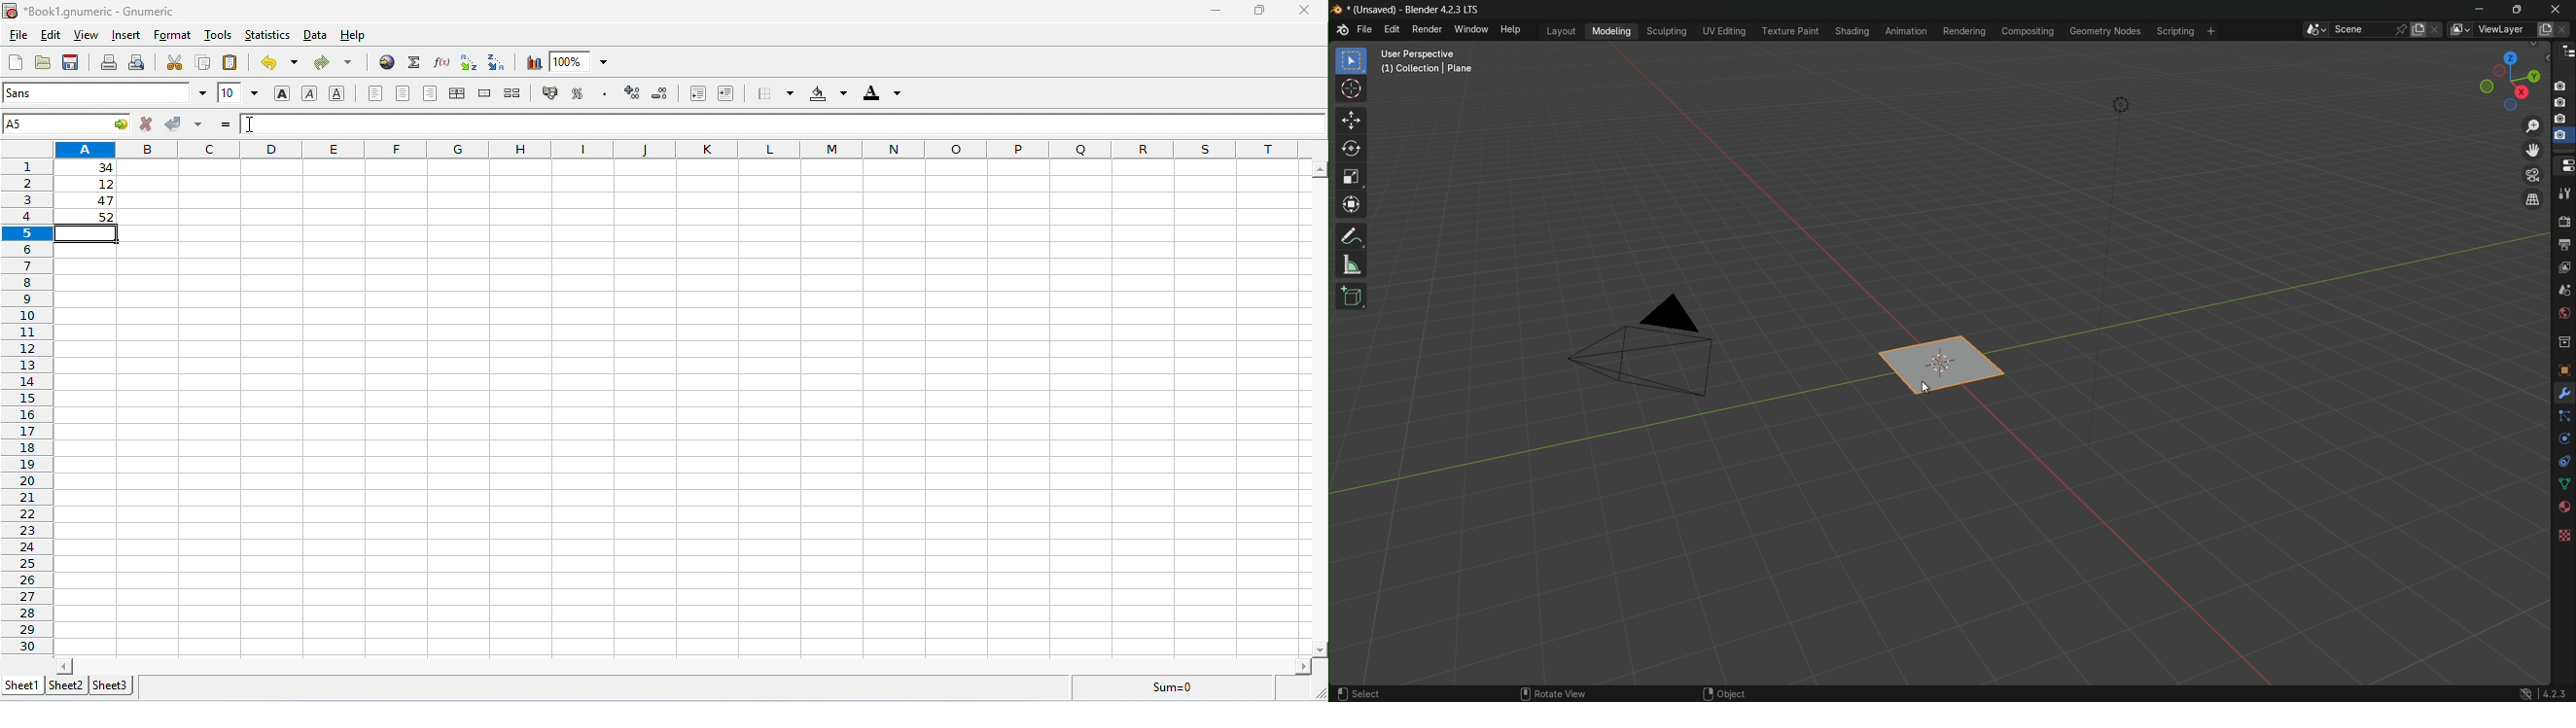 Image resolution: width=2576 pixels, height=728 pixels. What do you see at coordinates (89, 185) in the screenshot?
I see `12` at bounding box center [89, 185].